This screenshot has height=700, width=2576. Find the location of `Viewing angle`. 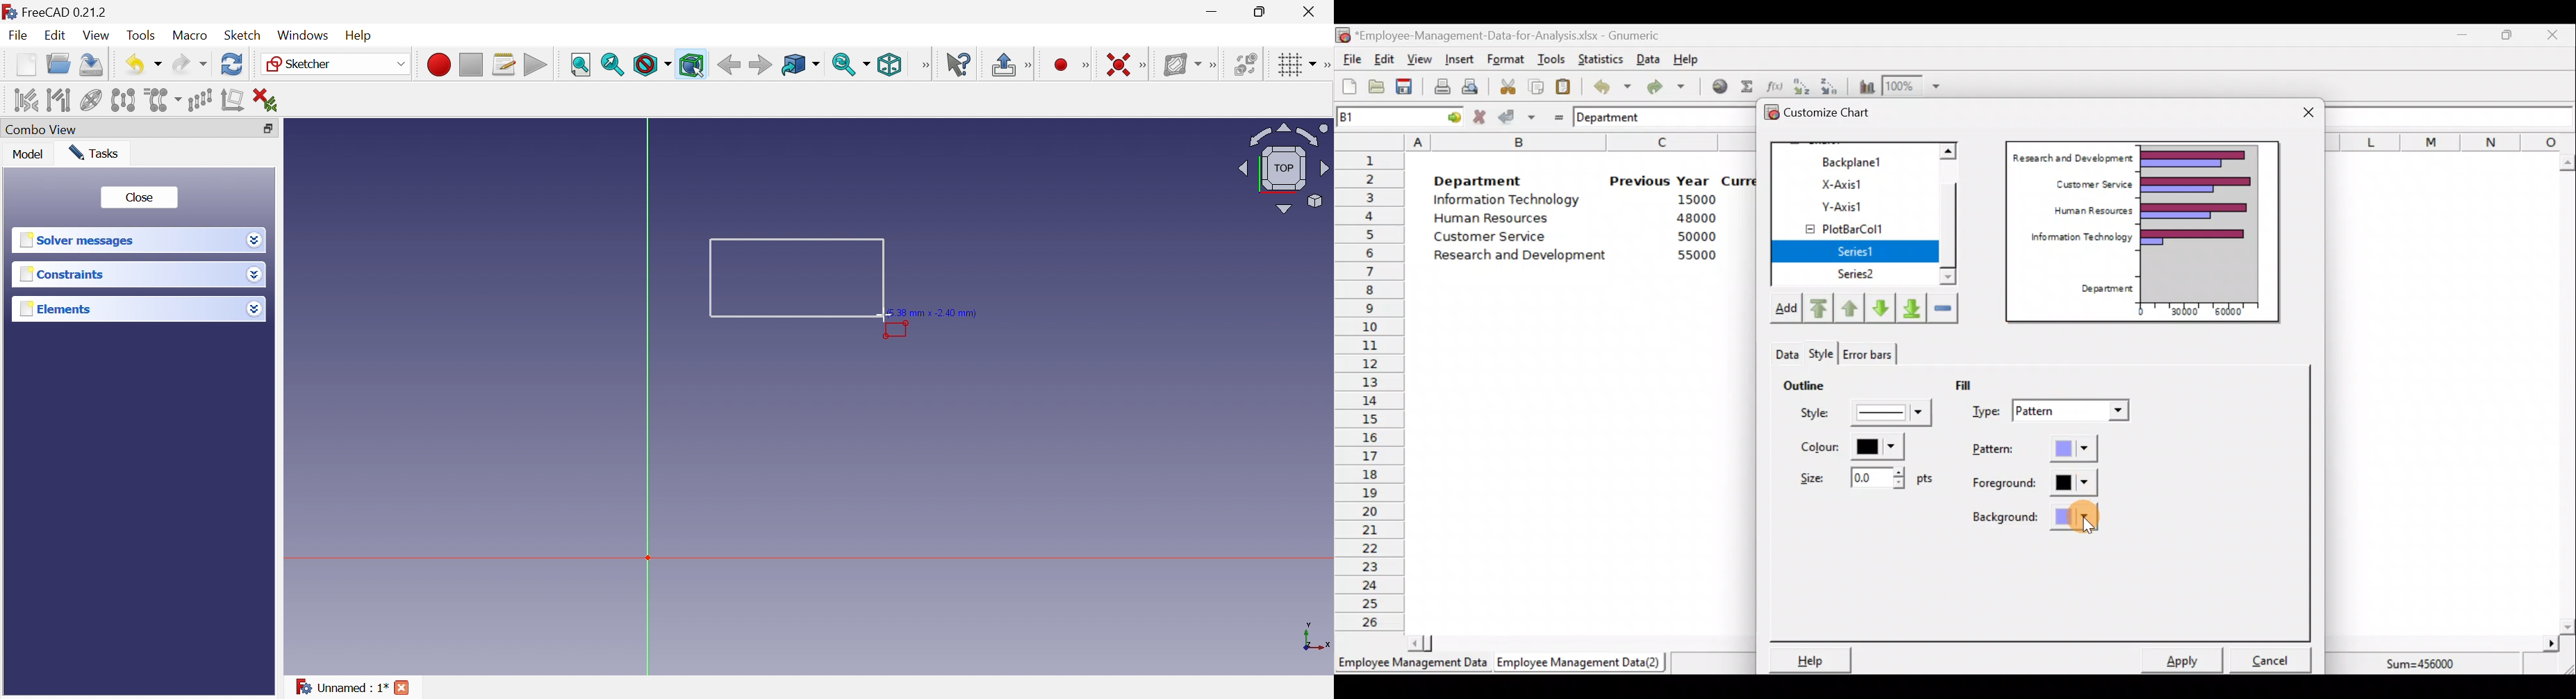

Viewing angle is located at coordinates (1283, 170).